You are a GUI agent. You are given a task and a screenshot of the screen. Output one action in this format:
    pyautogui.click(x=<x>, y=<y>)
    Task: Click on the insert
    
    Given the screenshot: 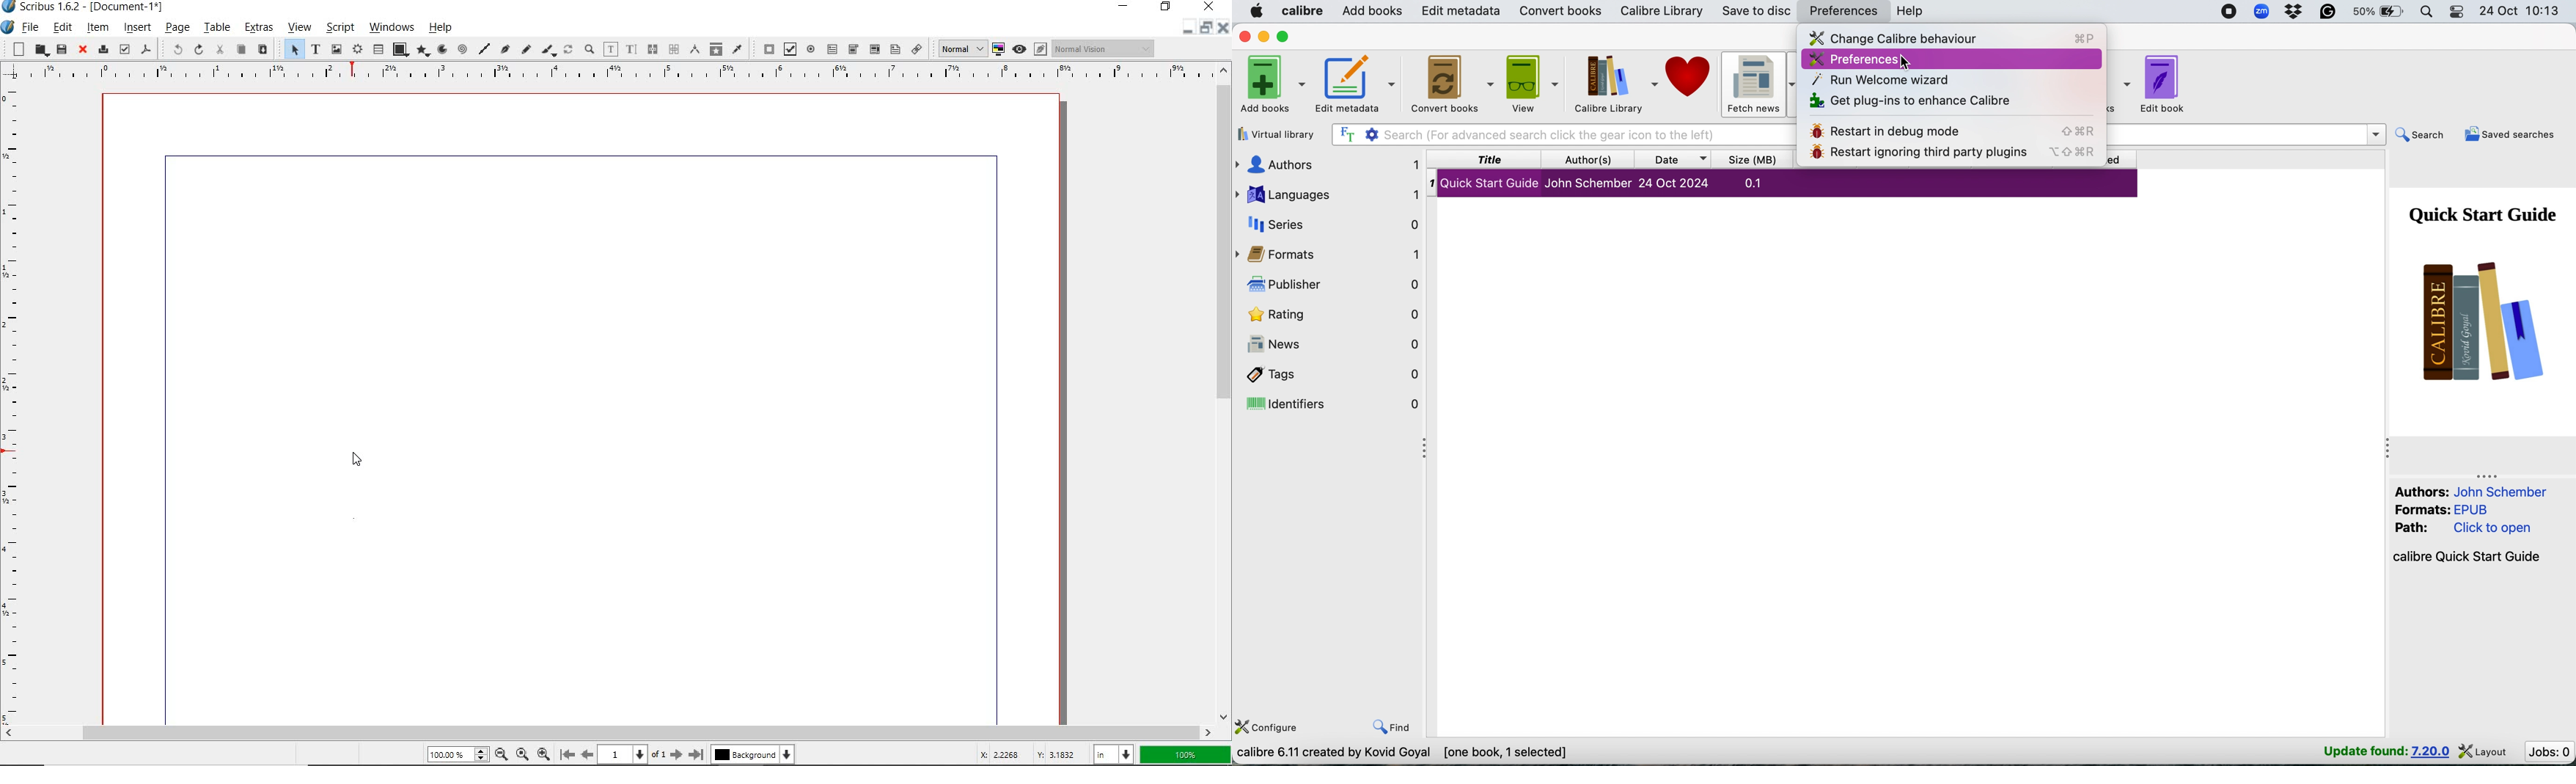 What is the action you would take?
    pyautogui.click(x=137, y=29)
    